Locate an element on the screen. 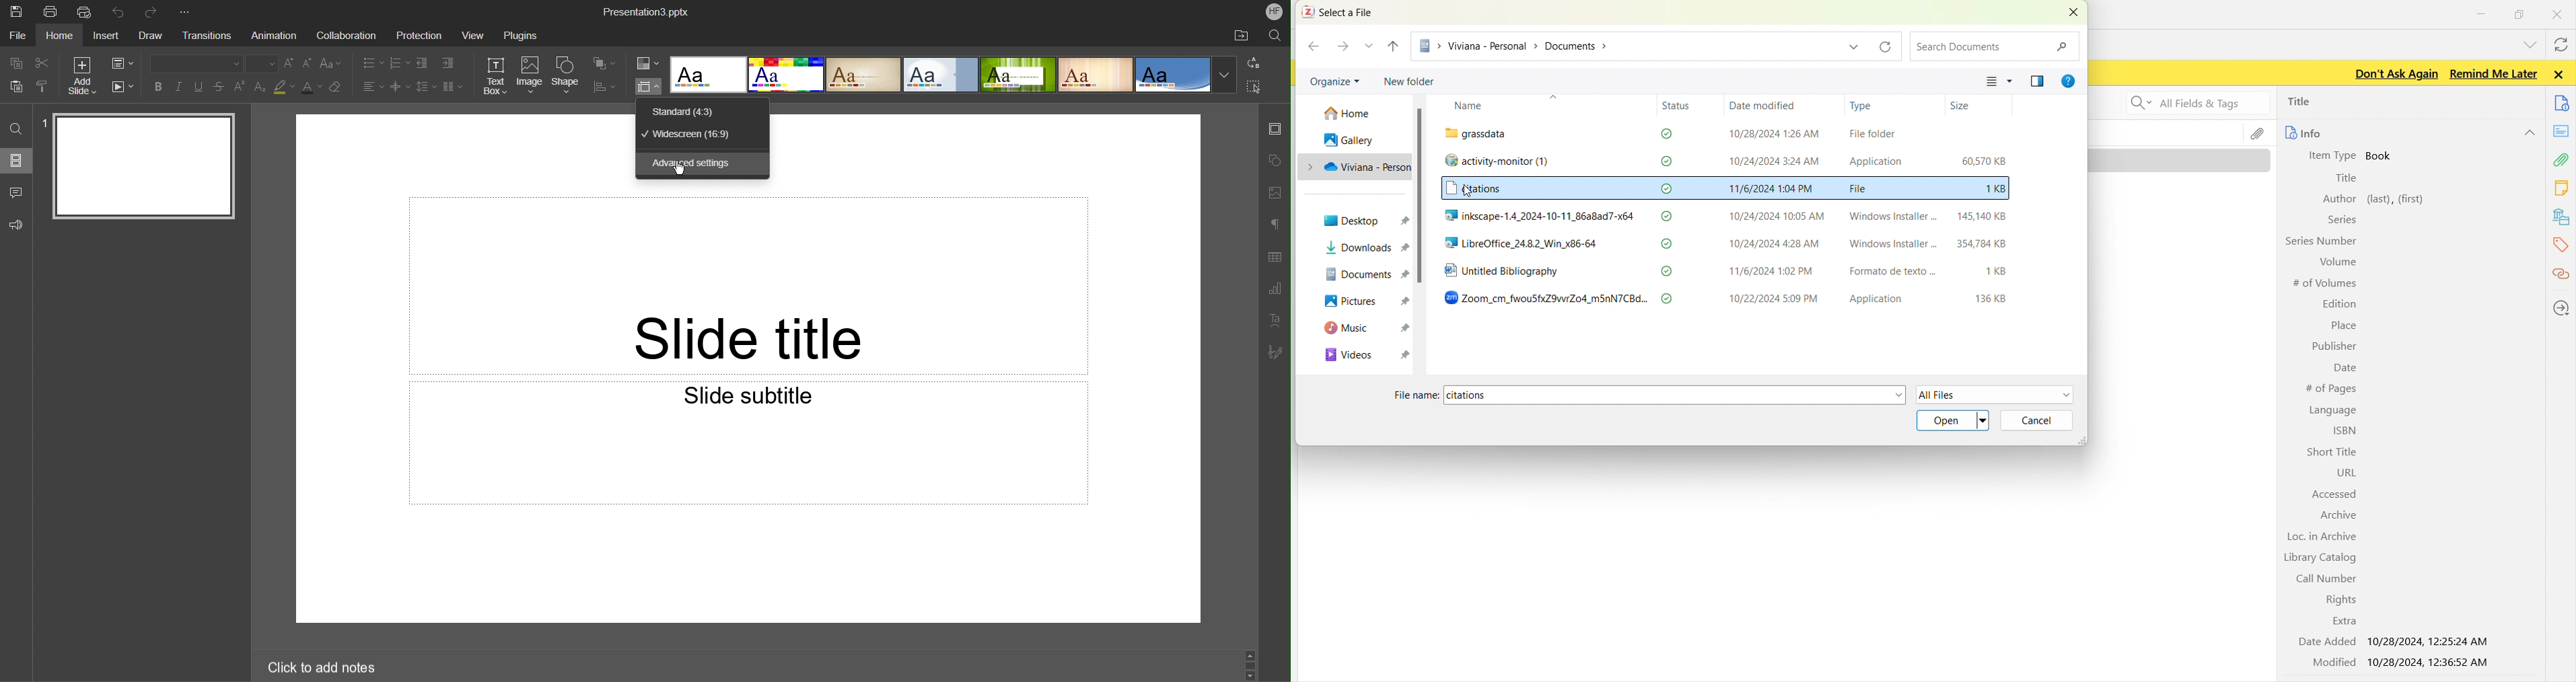  Change Color Themes is located at coordinates (647, 64).